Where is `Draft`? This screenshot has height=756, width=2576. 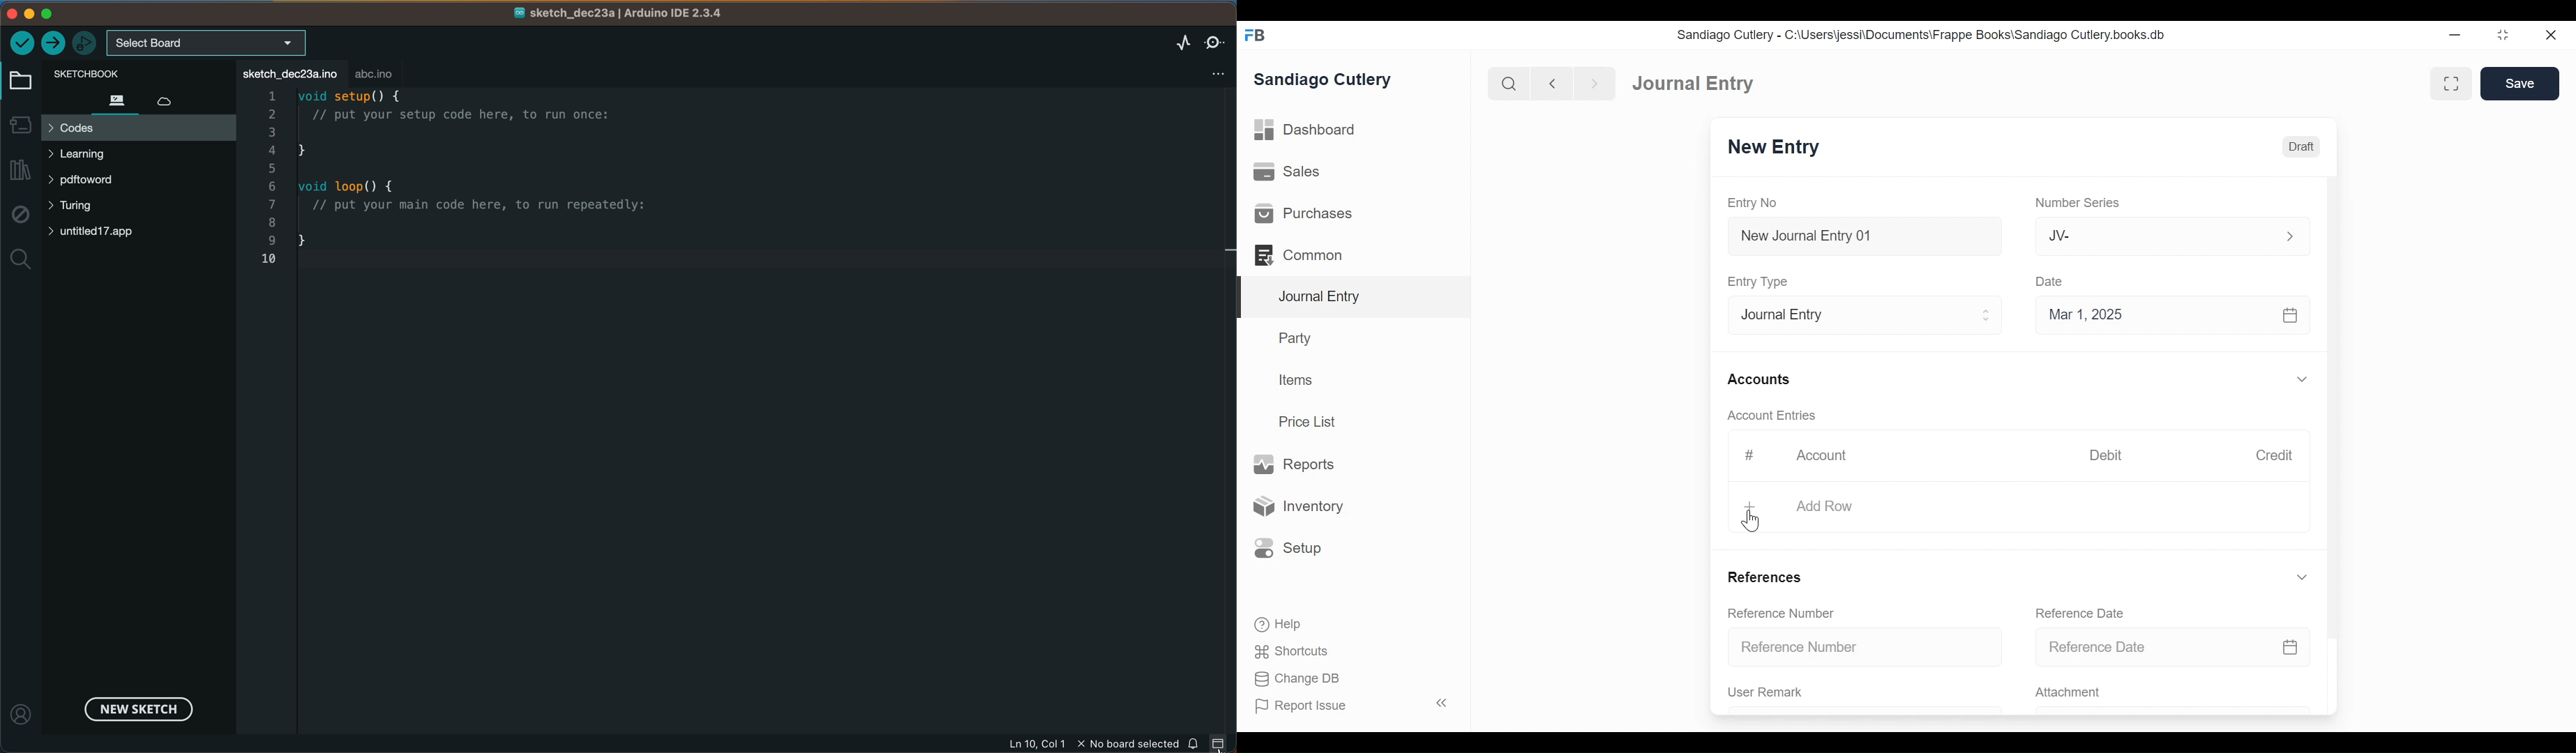
Draft is located at coordinates (2299, 146).